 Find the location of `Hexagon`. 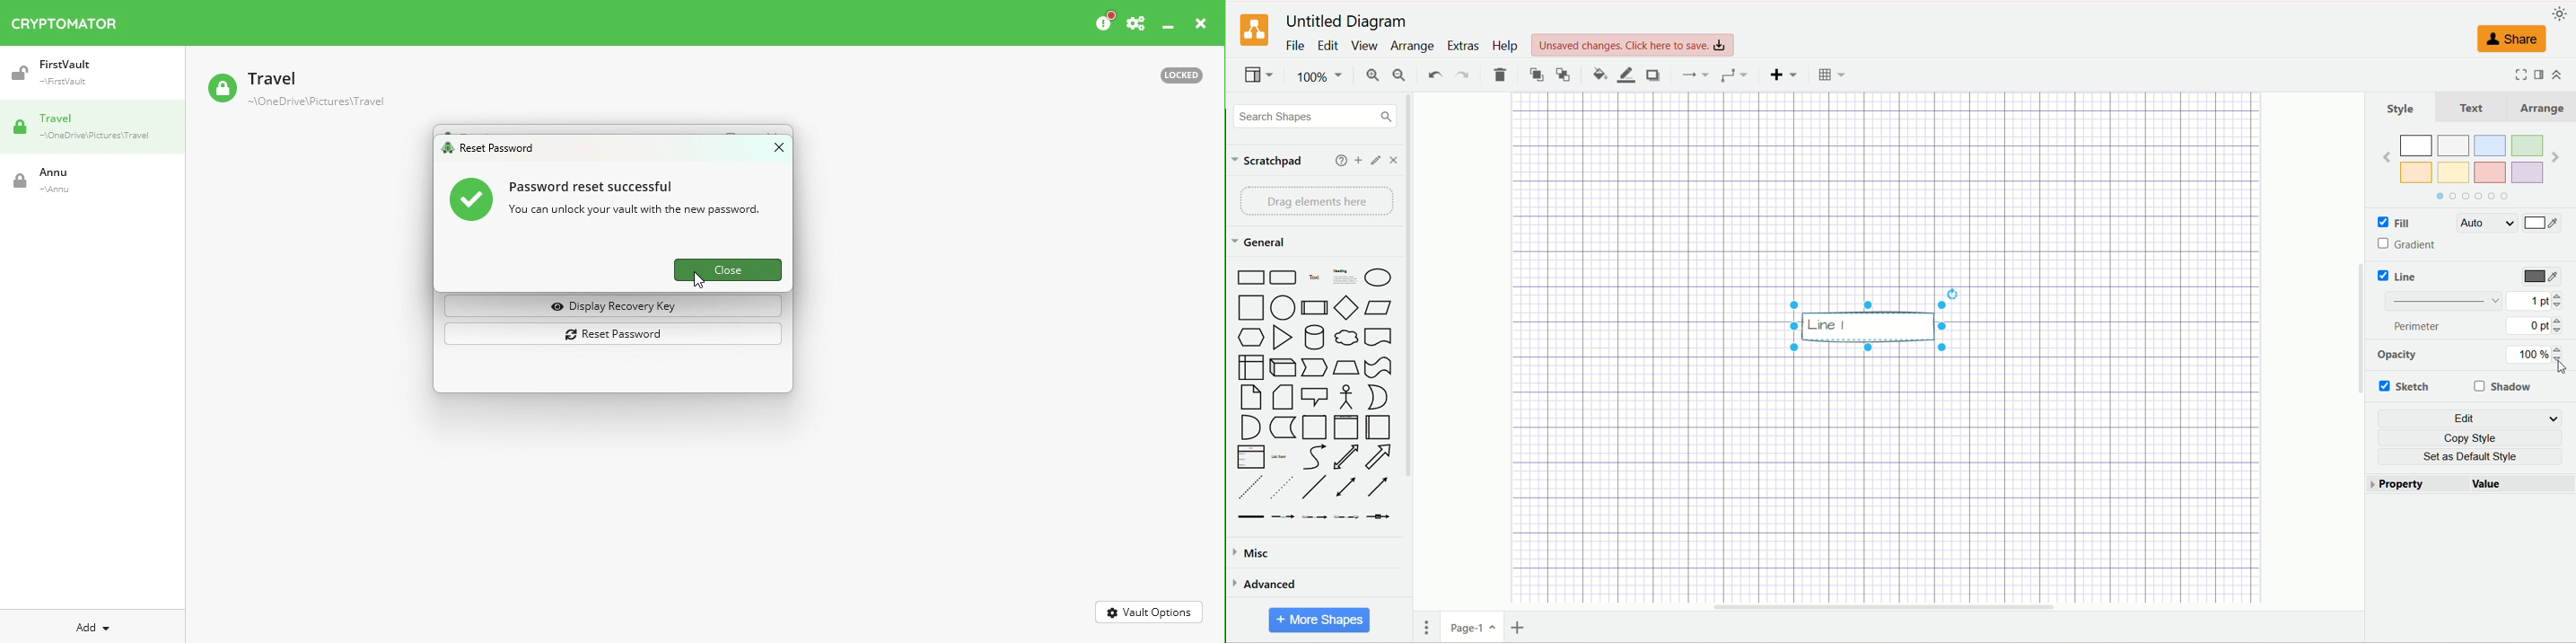

Hexagon is located at coordinates (1251, 338).